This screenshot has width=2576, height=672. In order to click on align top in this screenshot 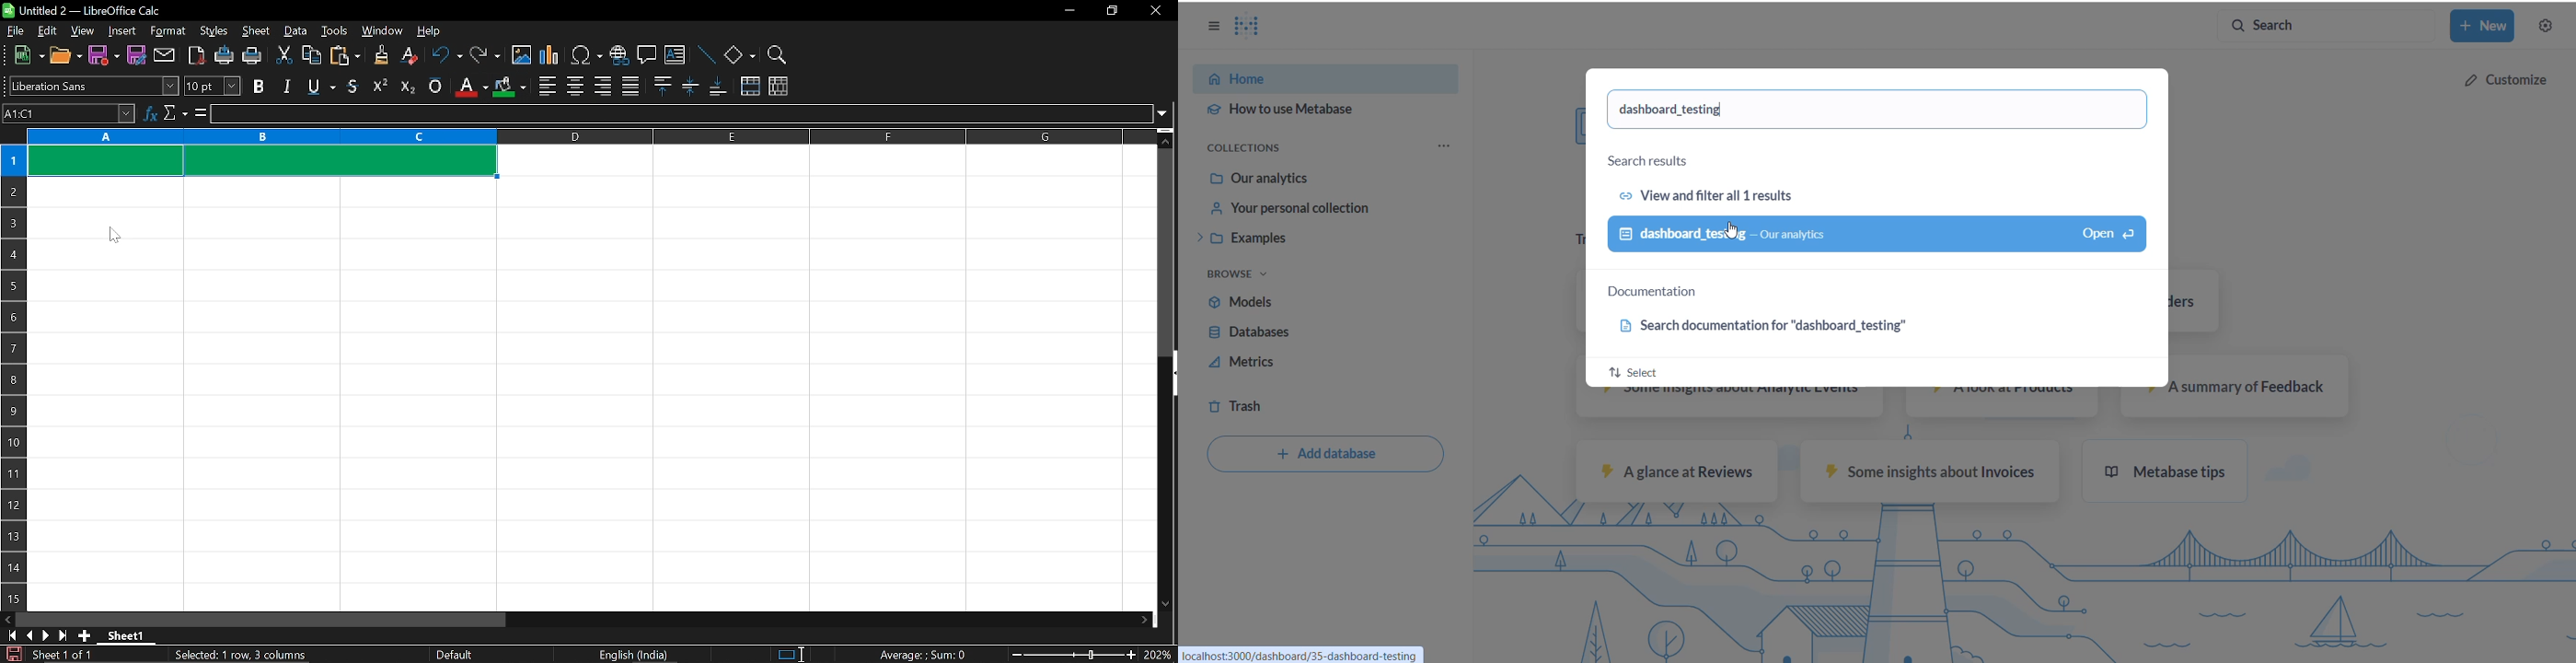, I will do `click(662, 87)`.